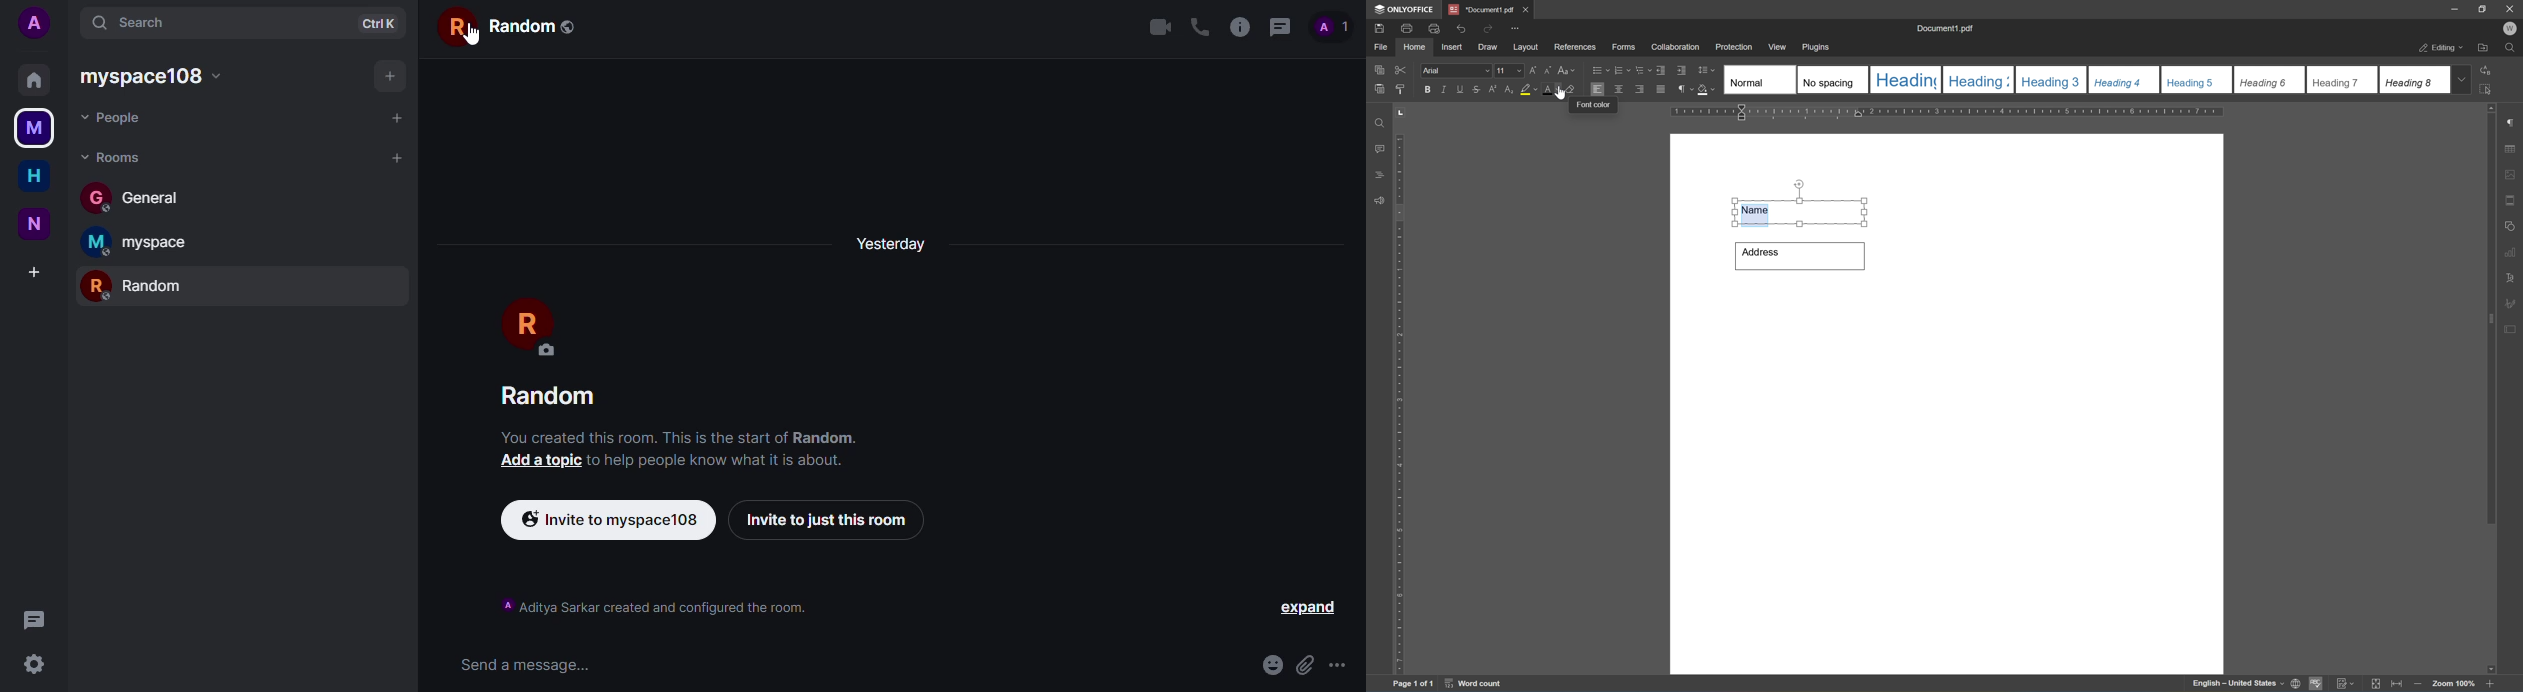 The width and height of the screenshot is (2548, 700). I want to click on protection, so click(1735, 46).